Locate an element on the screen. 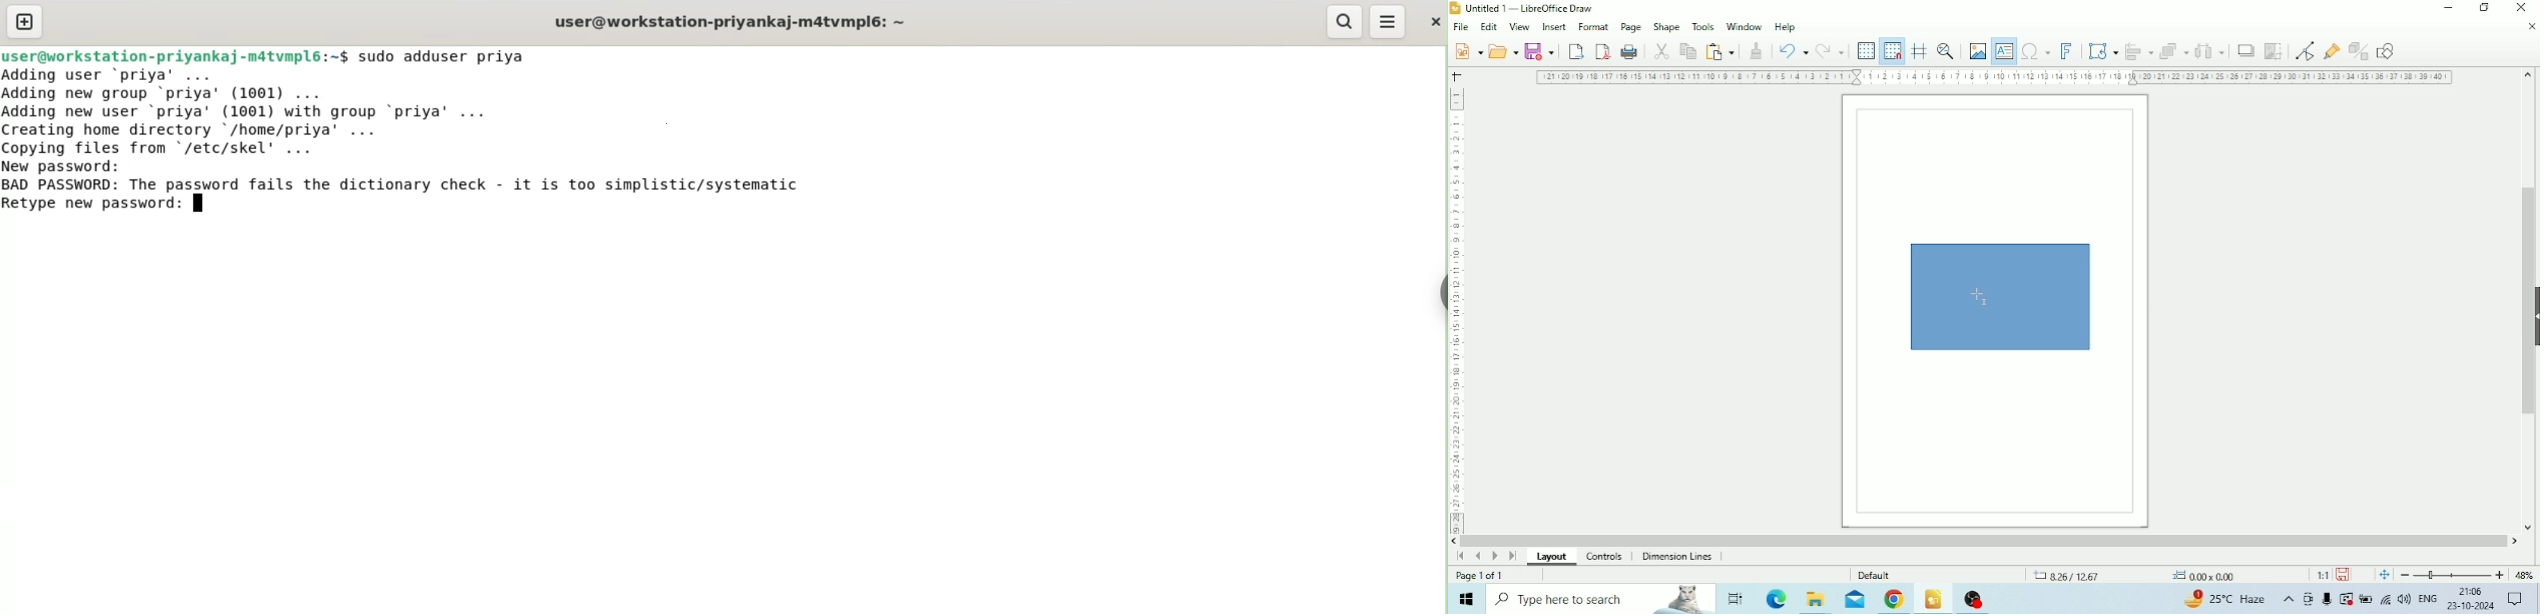  Charging, plugged in is located at coordinates (2365, 599).